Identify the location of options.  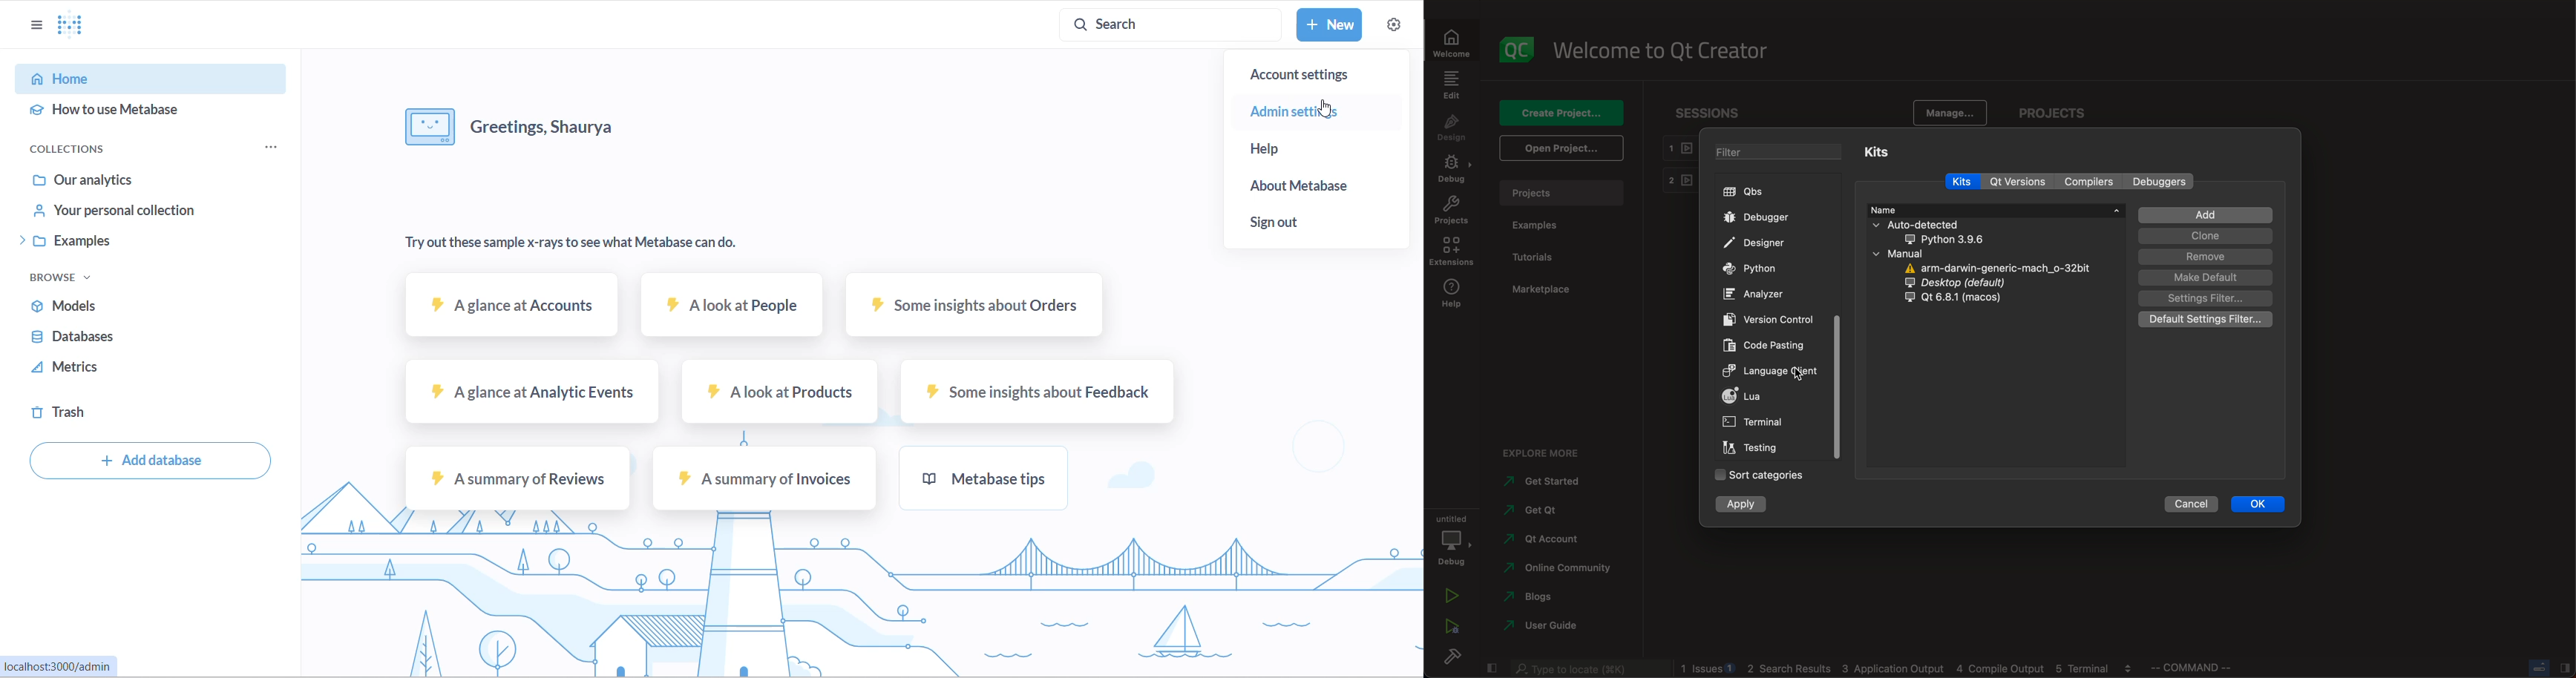
(36, 25).